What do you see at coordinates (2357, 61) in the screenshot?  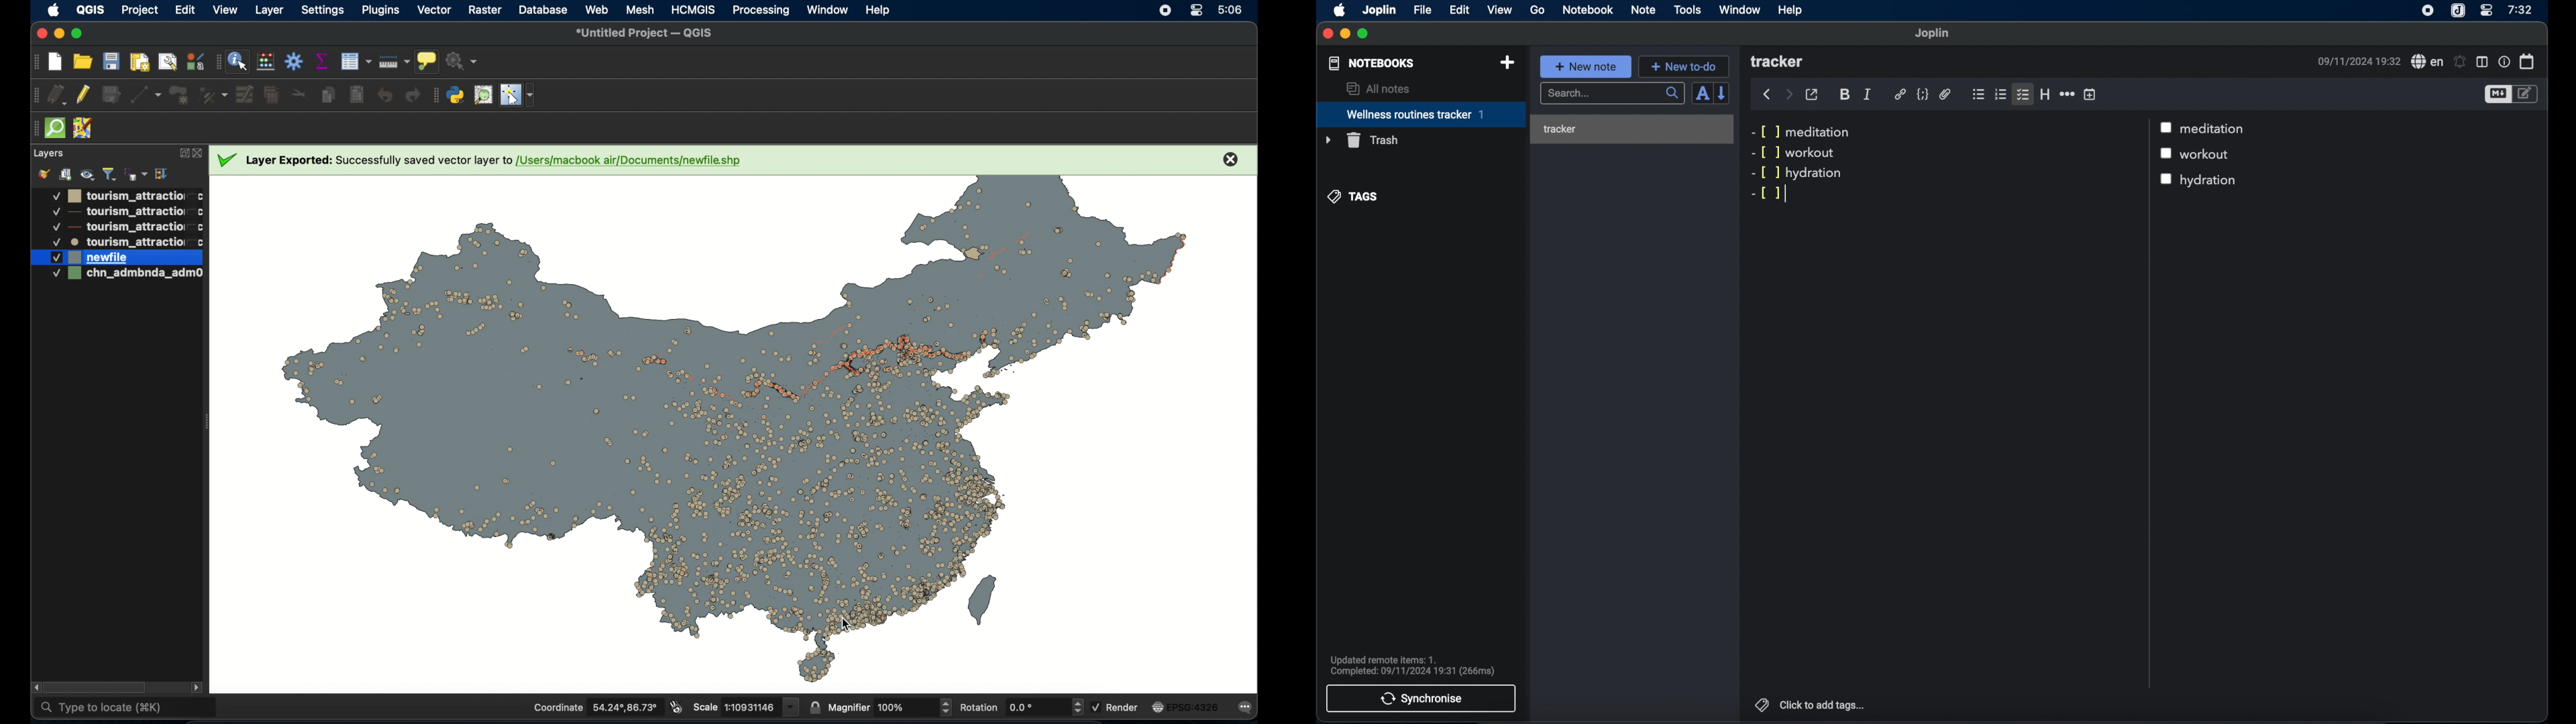 I see `09/11/2024 19:32` at bounding box center [2357, 61].